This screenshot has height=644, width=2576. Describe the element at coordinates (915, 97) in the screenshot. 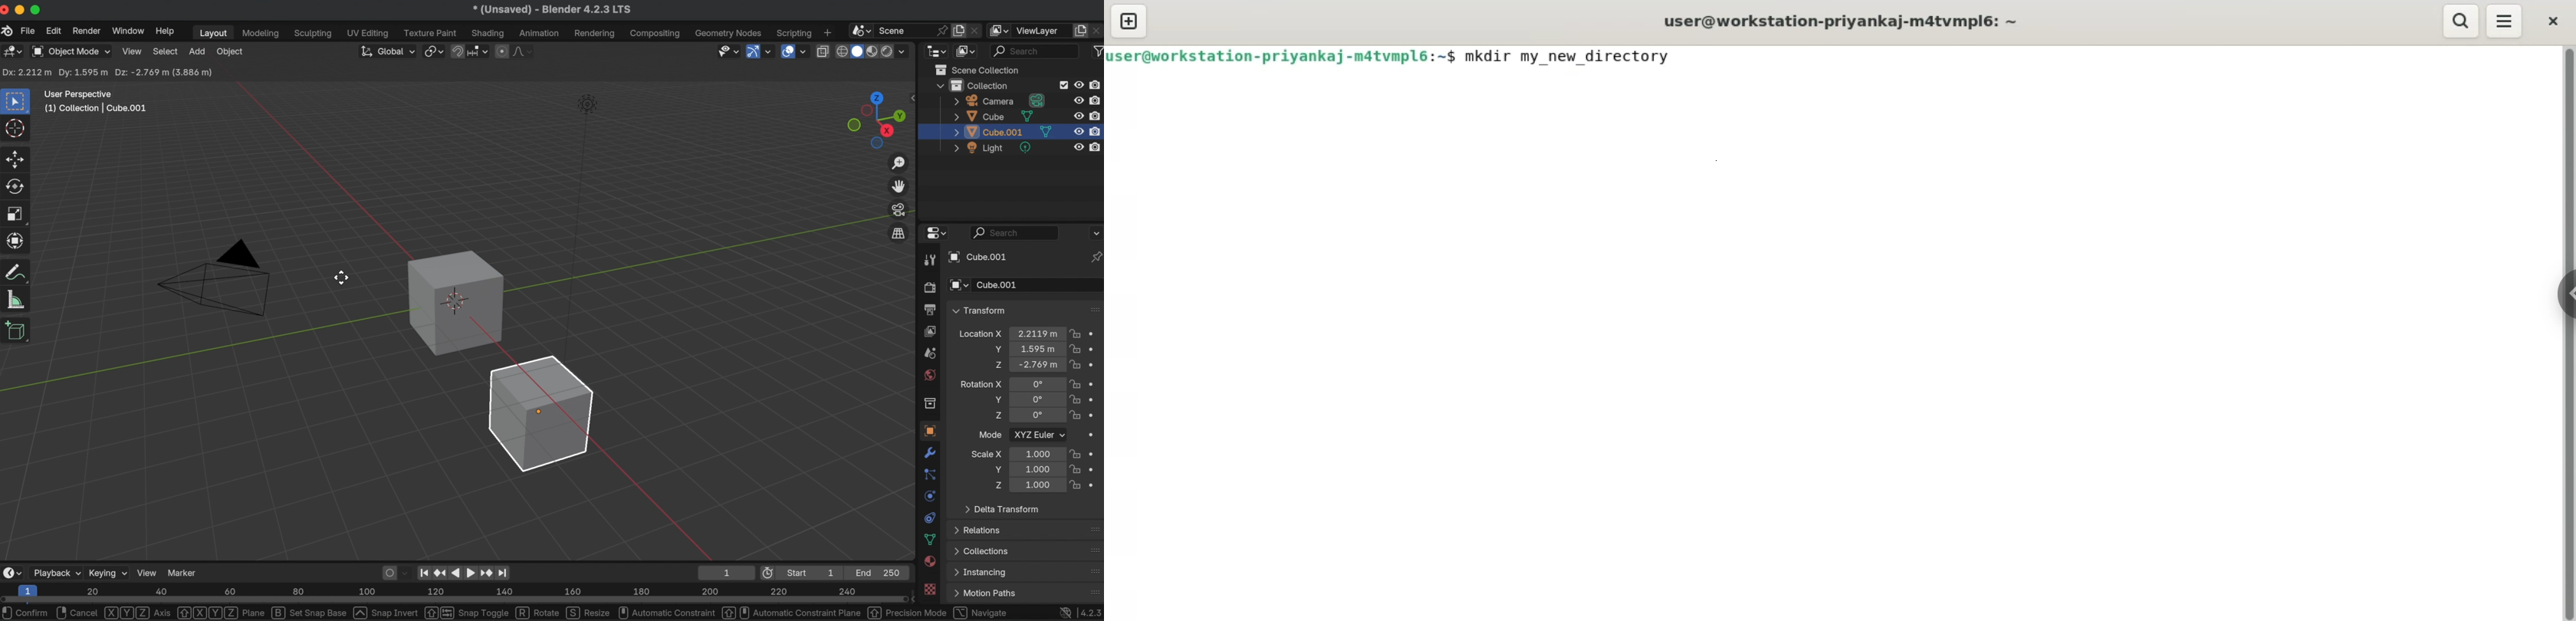

I see `side bar settings` at that location.